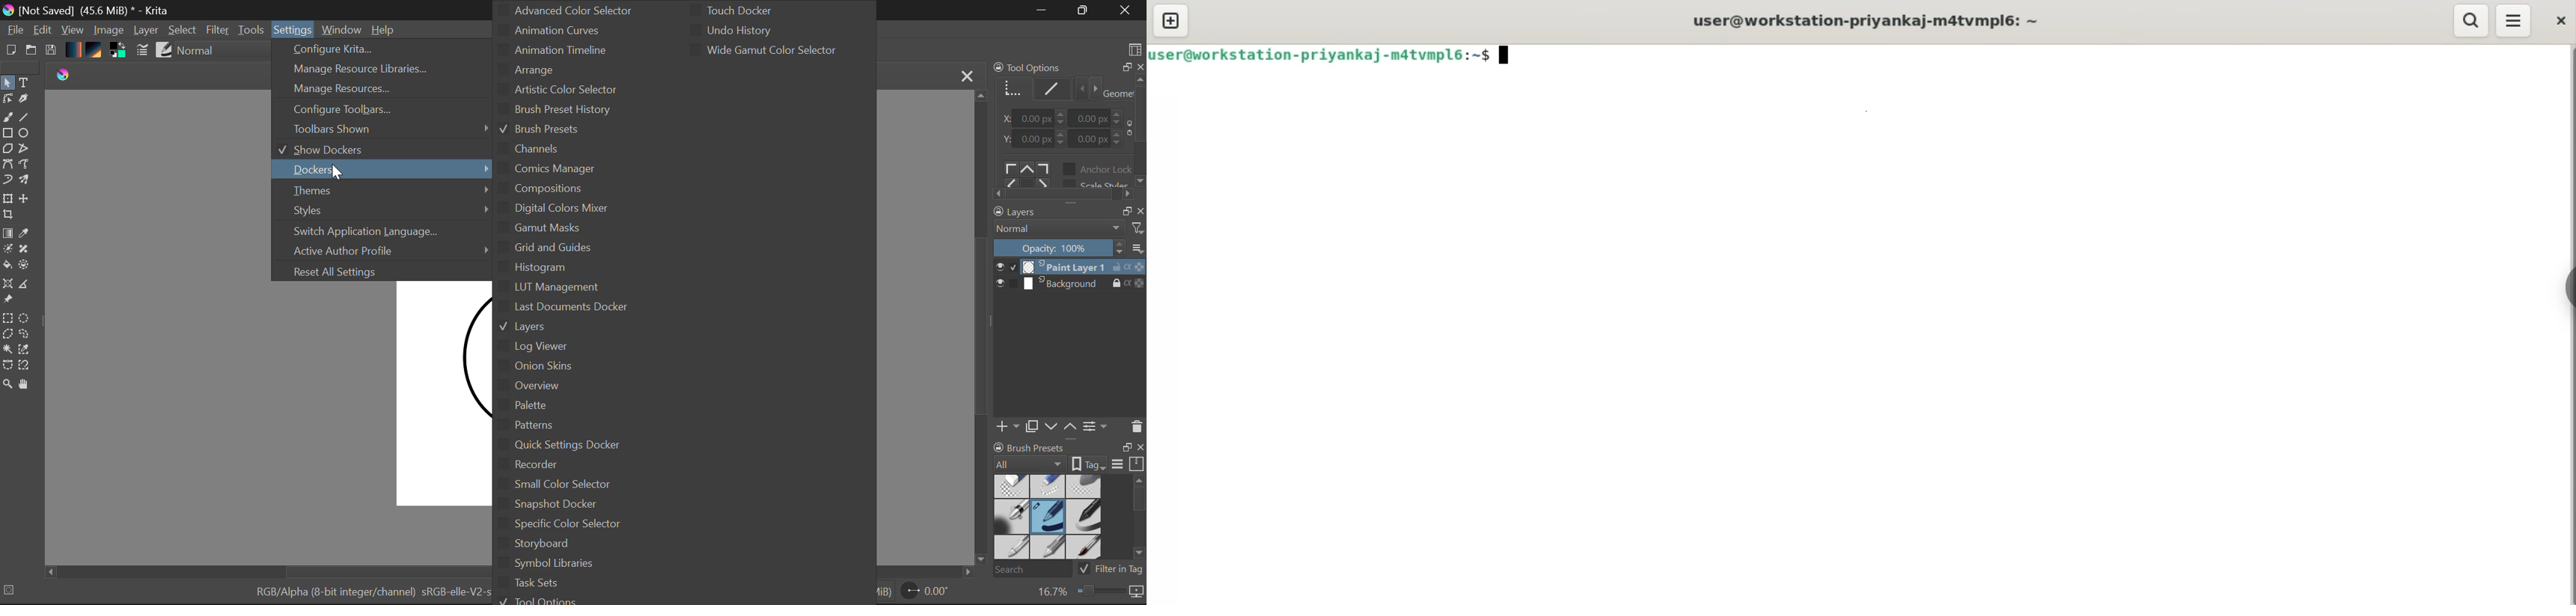 The height and width of the screenshot is (616, 2576). I want to click on Color Information, so click(370, 594).